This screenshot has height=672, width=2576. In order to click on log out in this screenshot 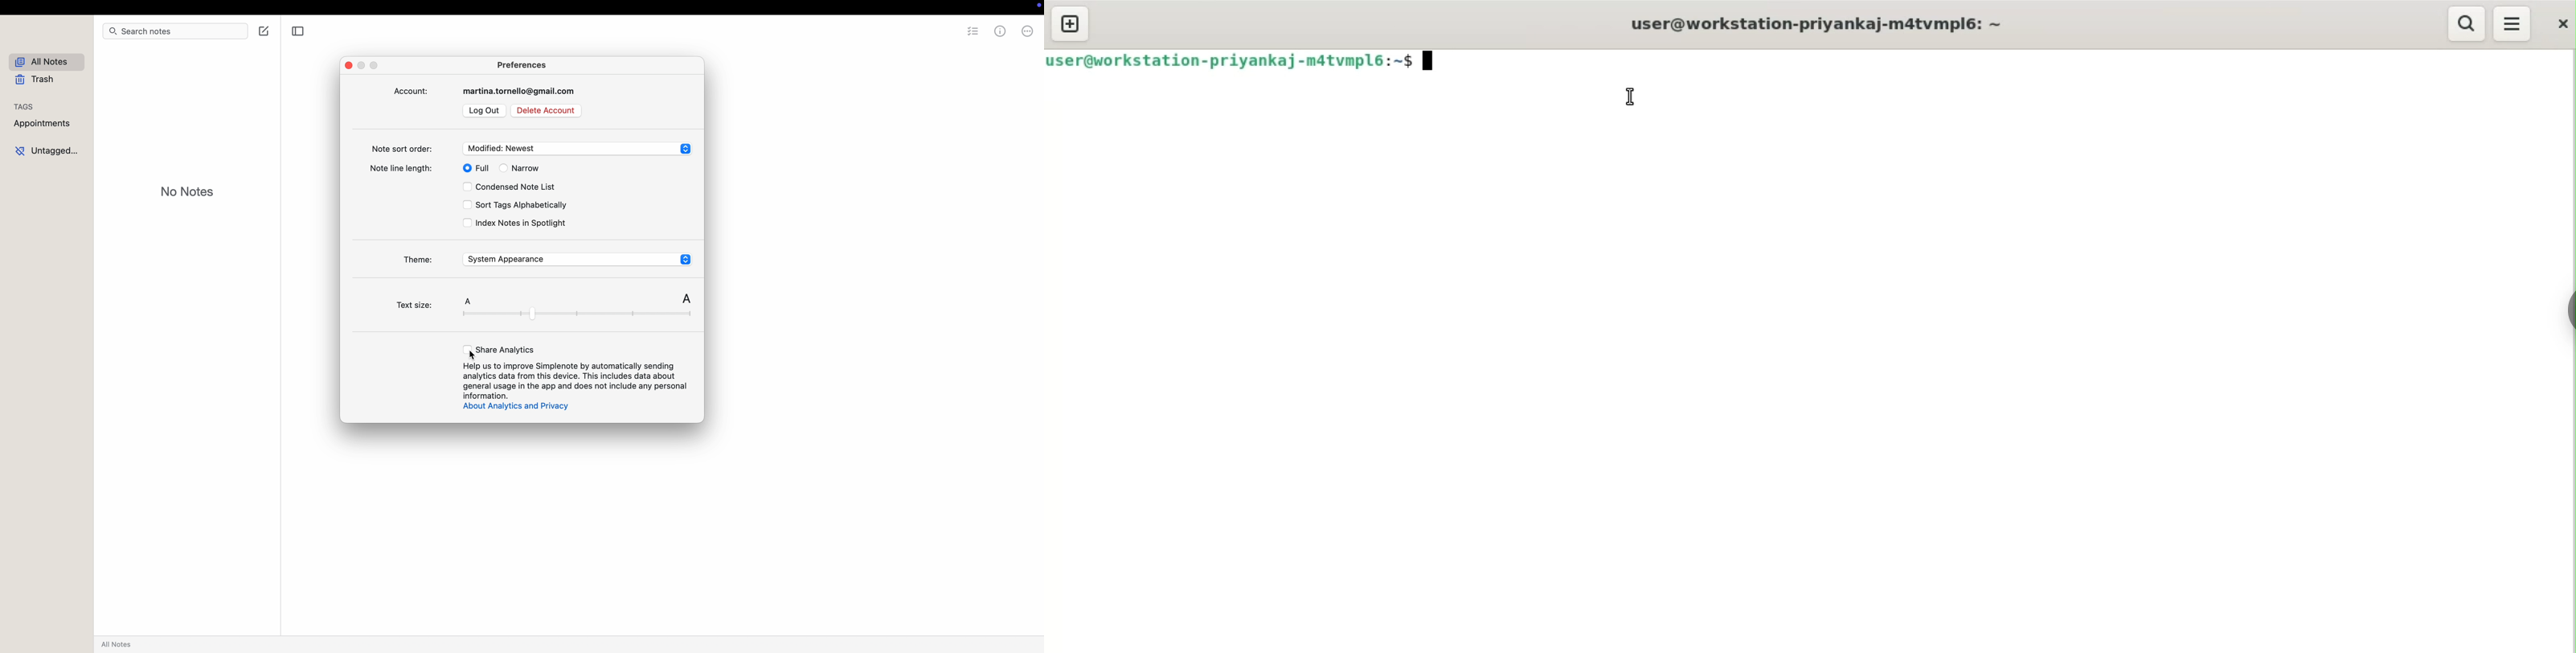, I will do `click(485, 110)`.